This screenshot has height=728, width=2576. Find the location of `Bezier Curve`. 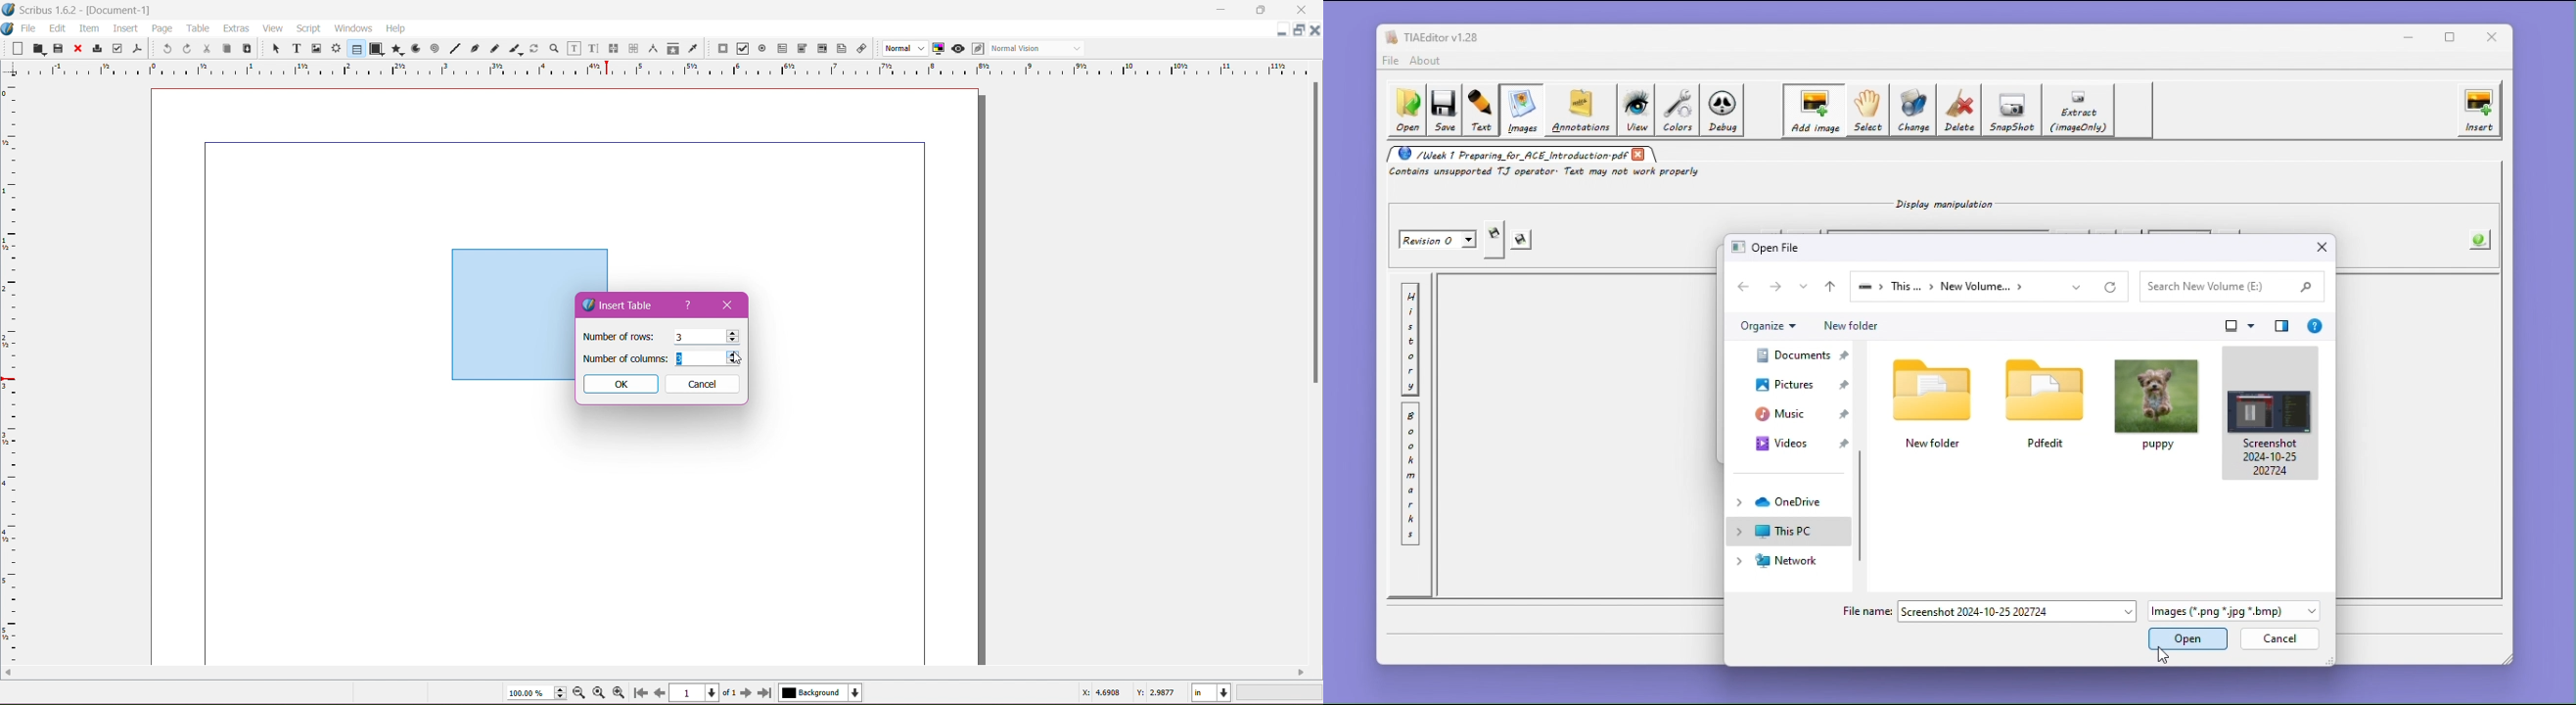

Bezier Curve is located at coordinates (474, 48).